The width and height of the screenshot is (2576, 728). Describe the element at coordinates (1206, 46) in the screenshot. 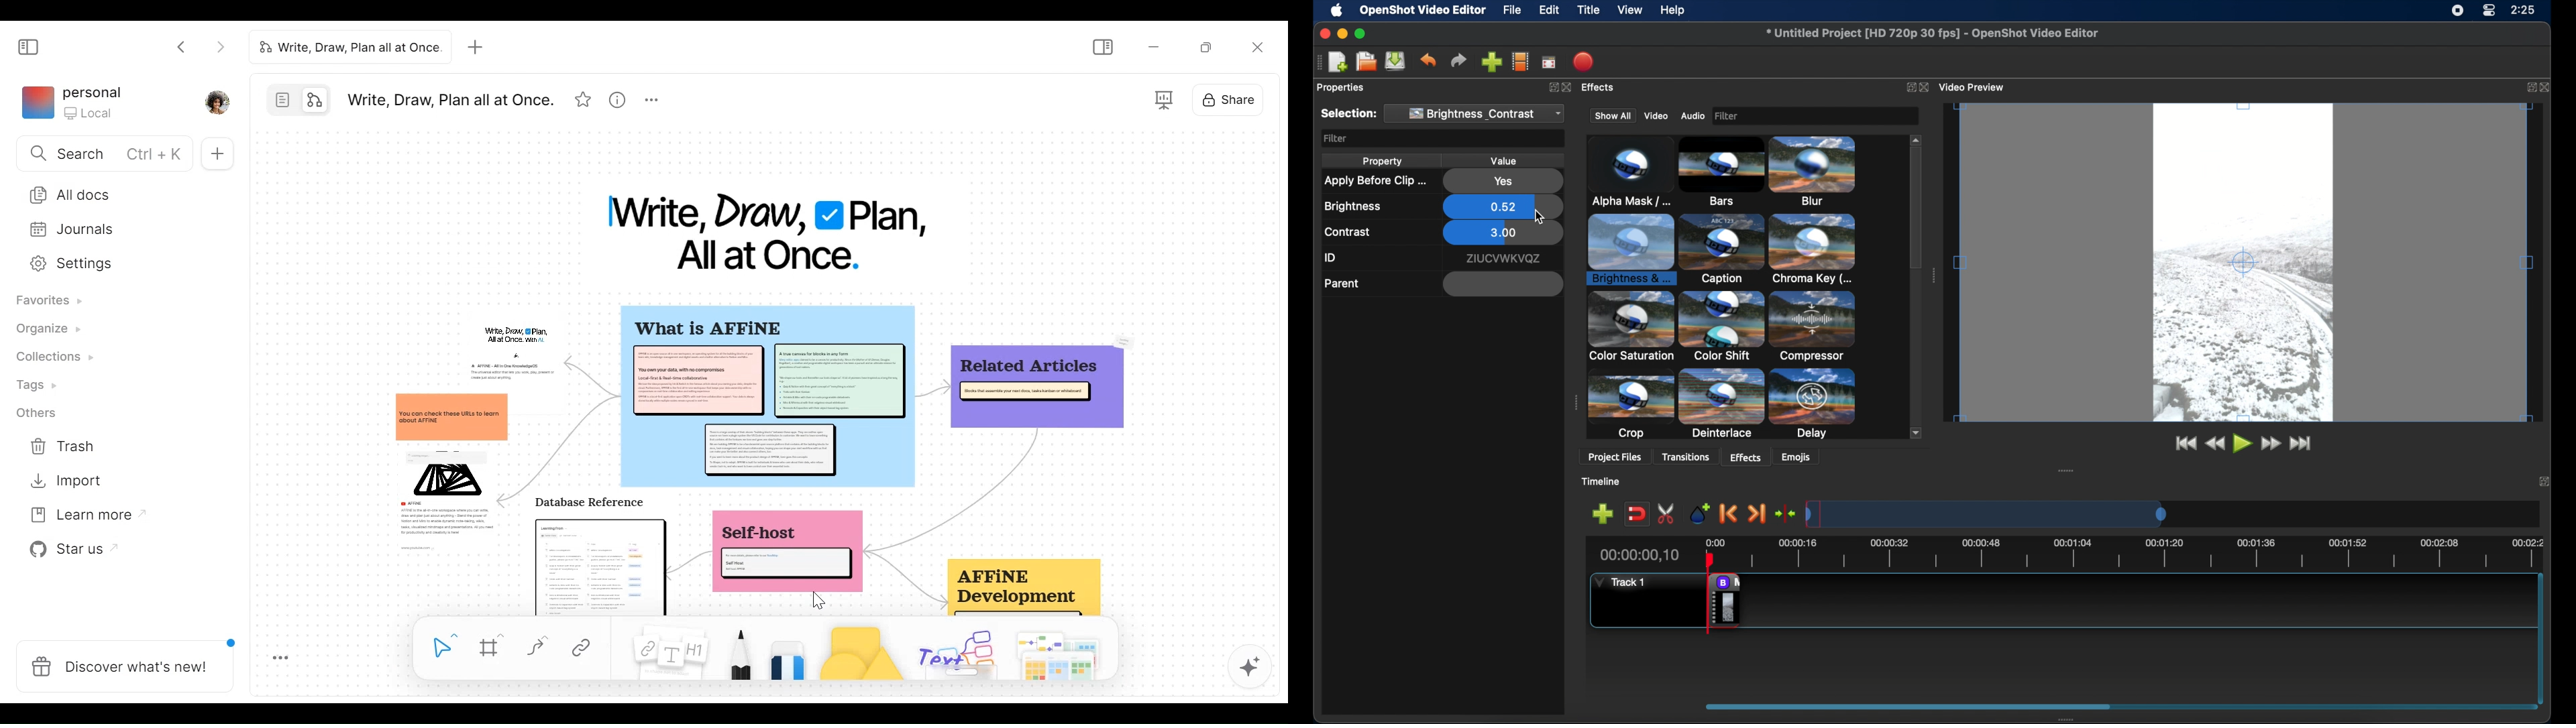

I see `Restore` at that location.